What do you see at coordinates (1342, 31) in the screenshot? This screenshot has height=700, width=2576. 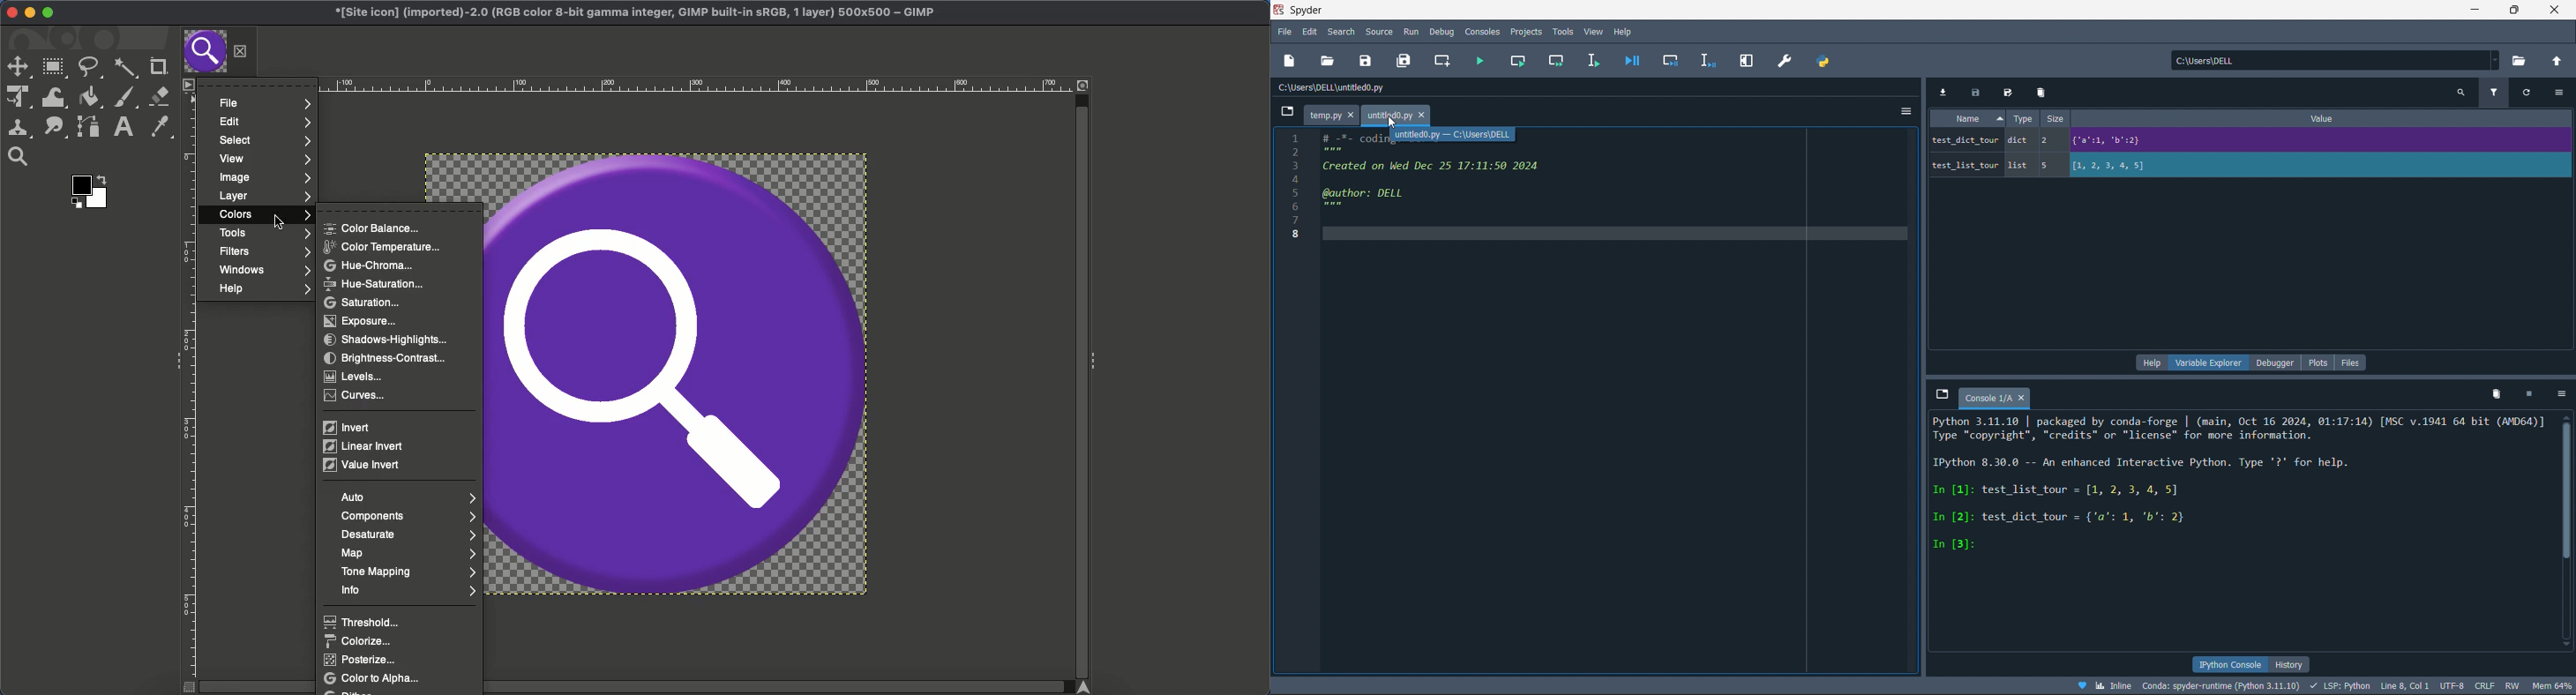 I see `search` at bounding box center [1342, 31].